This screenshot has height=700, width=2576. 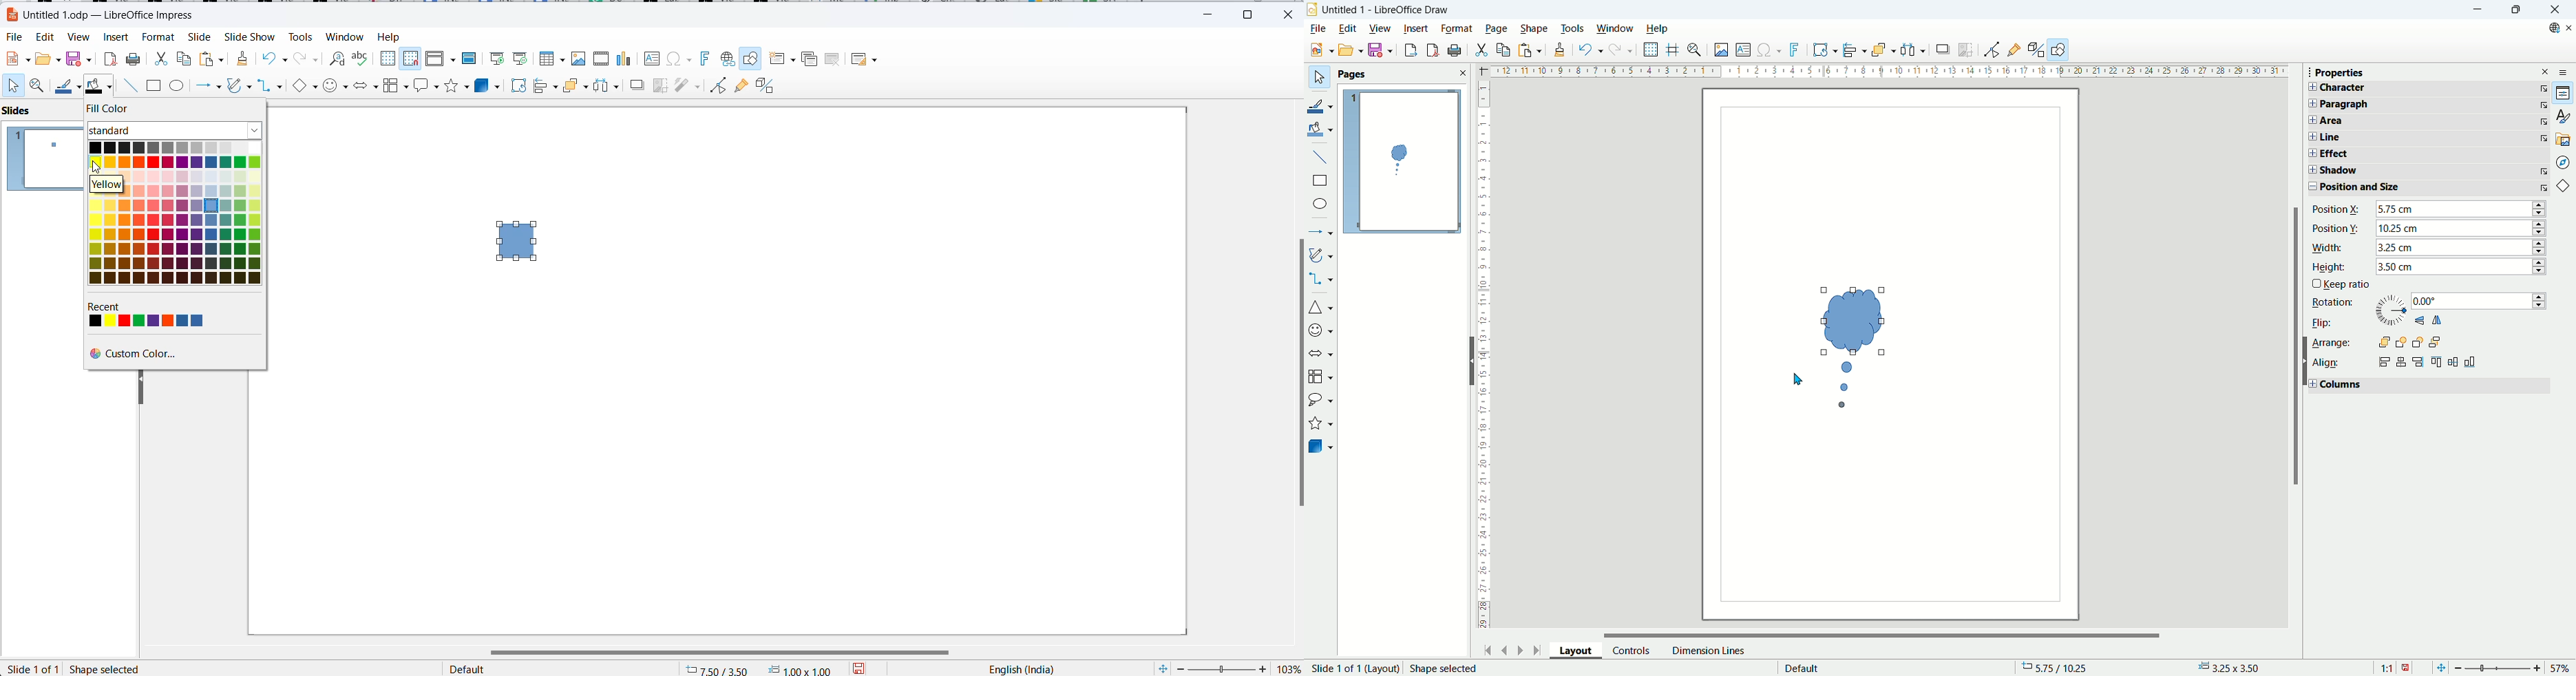 I want to click on Main Page, so click(x=1890, y=528).